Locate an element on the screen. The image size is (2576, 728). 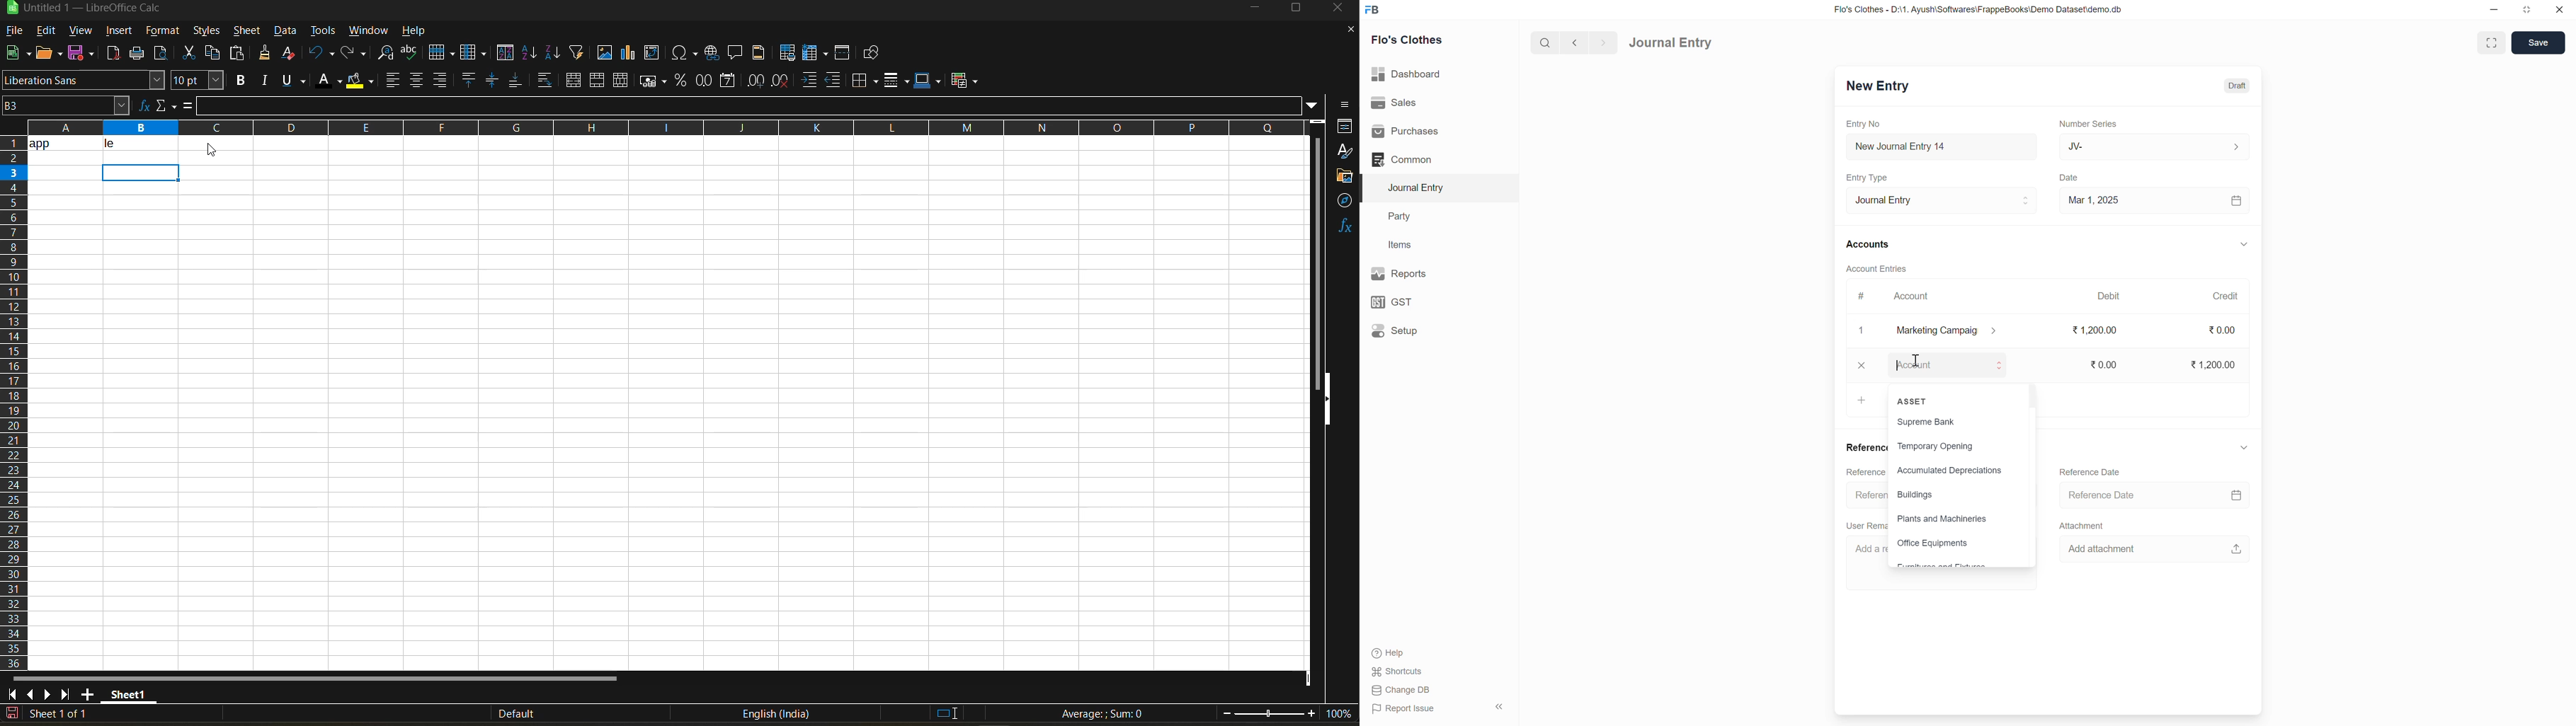
Reference Date is located at coordinates (2105, 496).